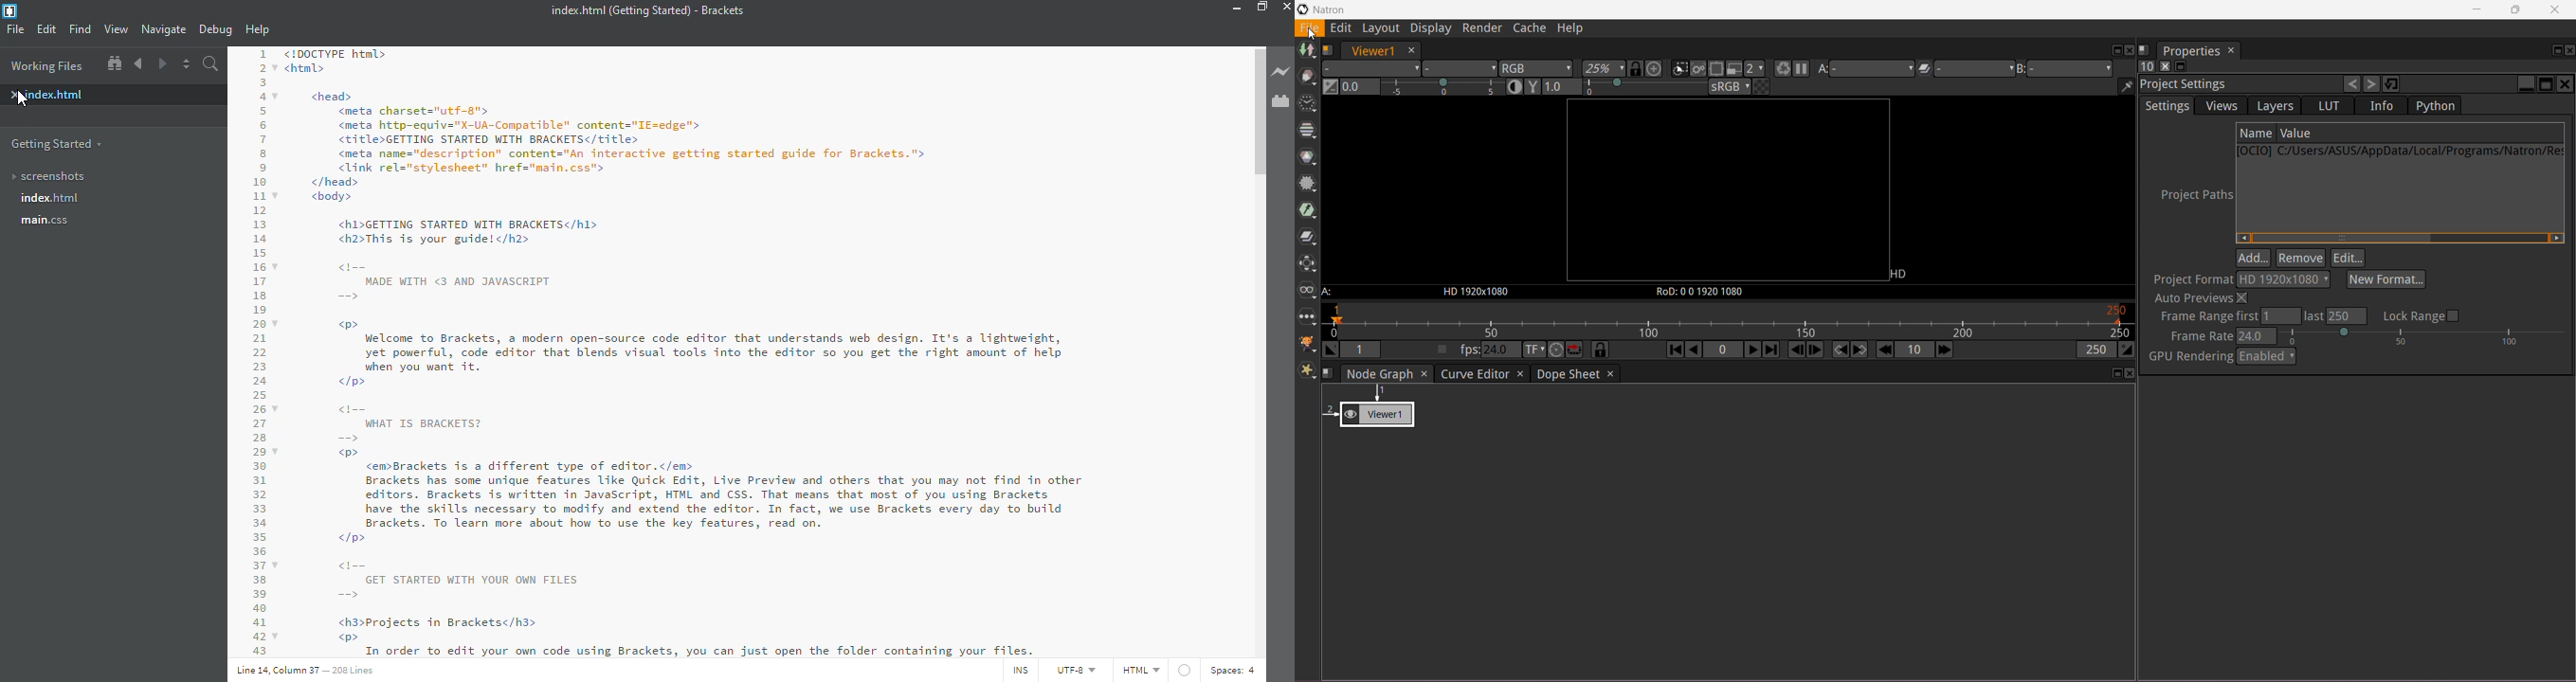  What do you see at coordinates (117, 29) in the screenshot?
I see `view` at bounding box center [117, 29].